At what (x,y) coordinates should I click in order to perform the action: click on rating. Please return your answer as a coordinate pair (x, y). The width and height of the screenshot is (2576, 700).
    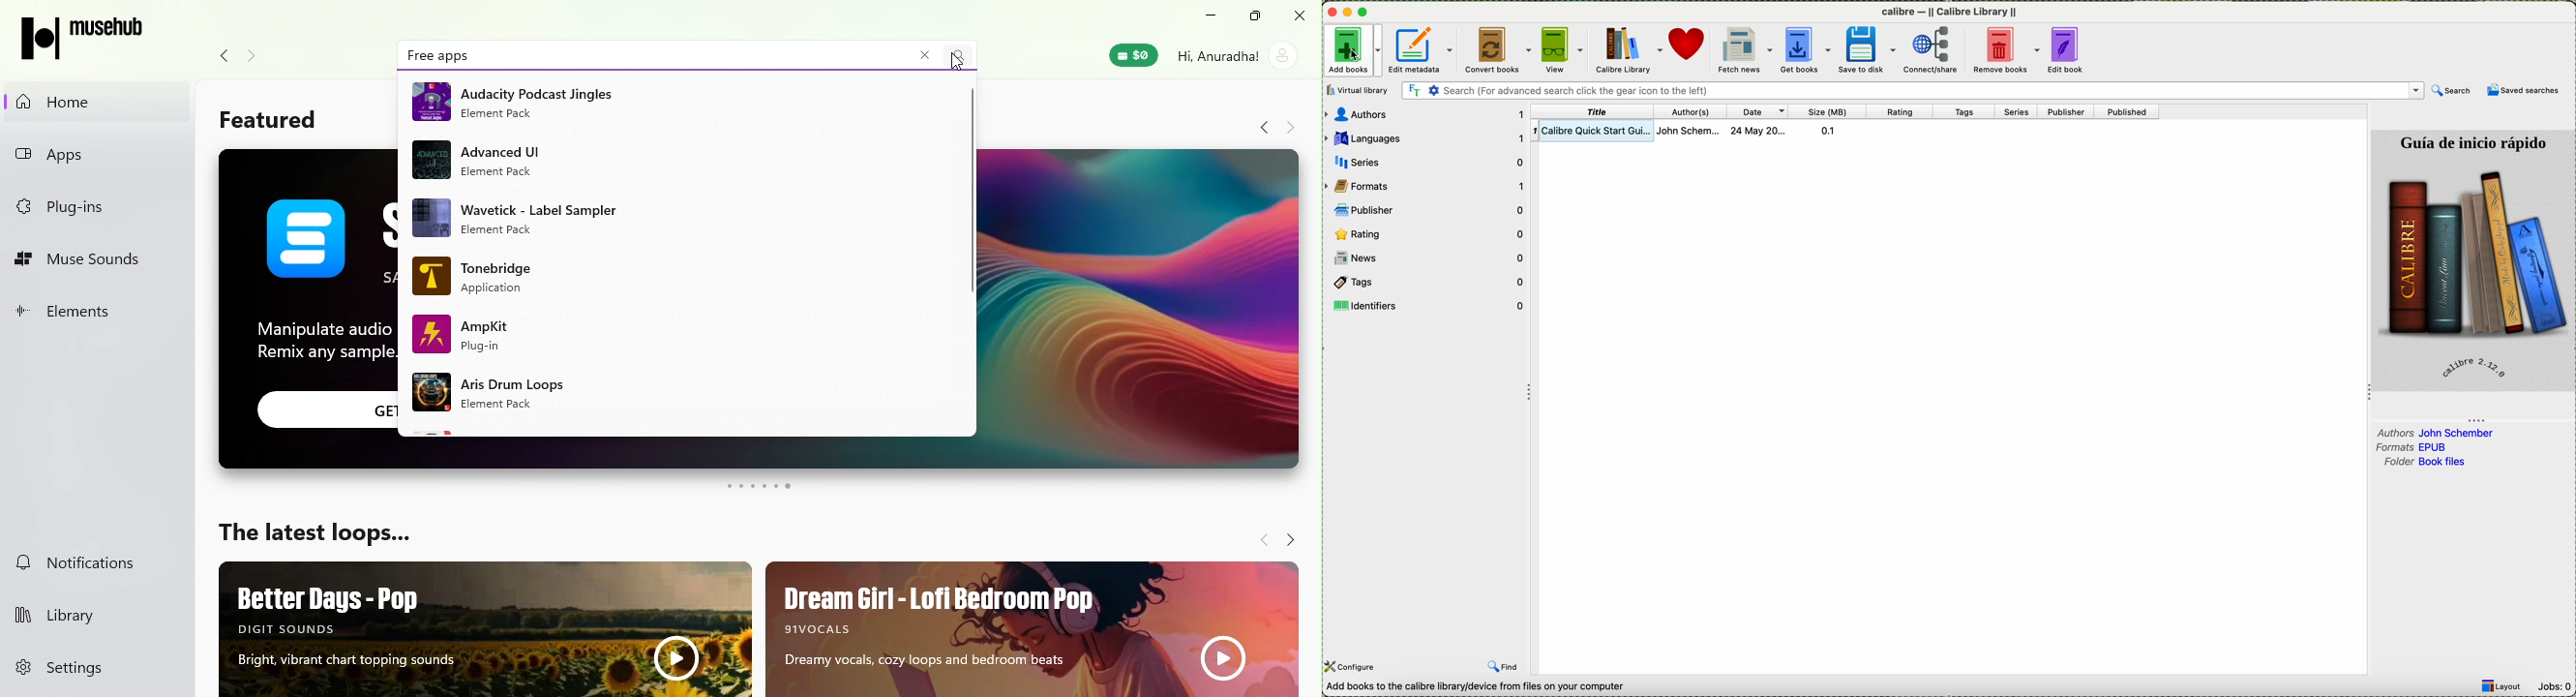
    Looking at the image, I should click on (1428, 235).